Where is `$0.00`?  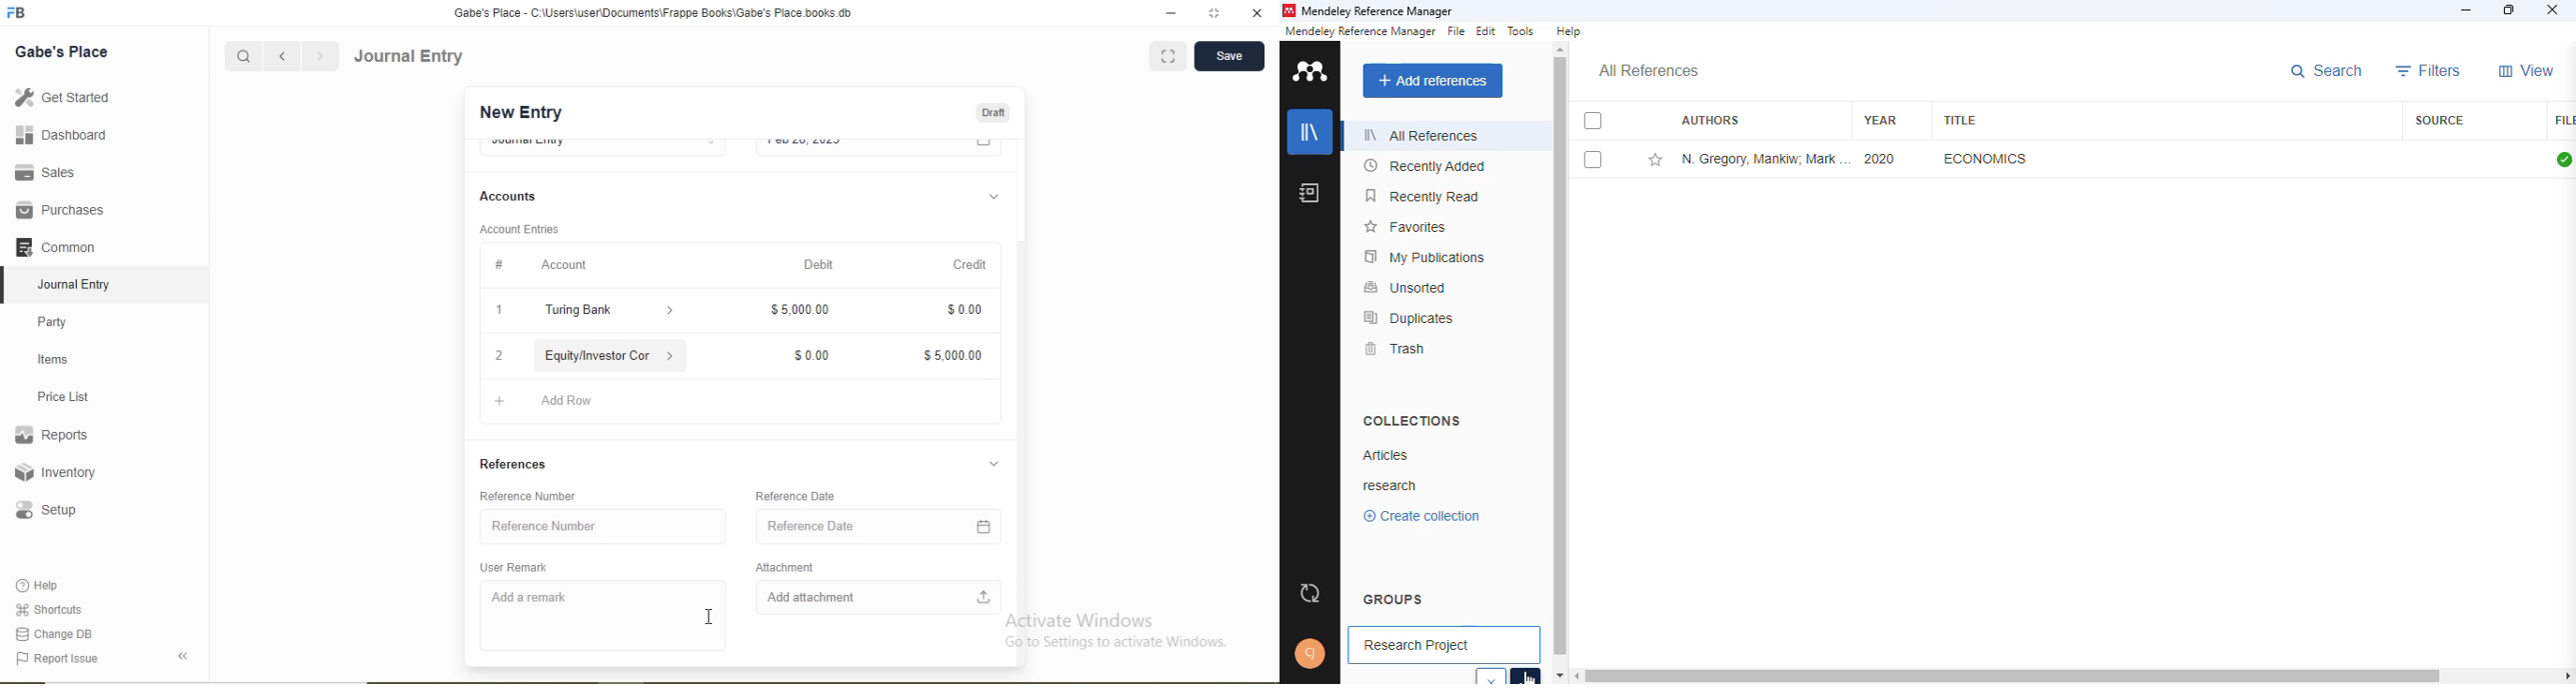
$0.00 is located at coordinates (964, 308).